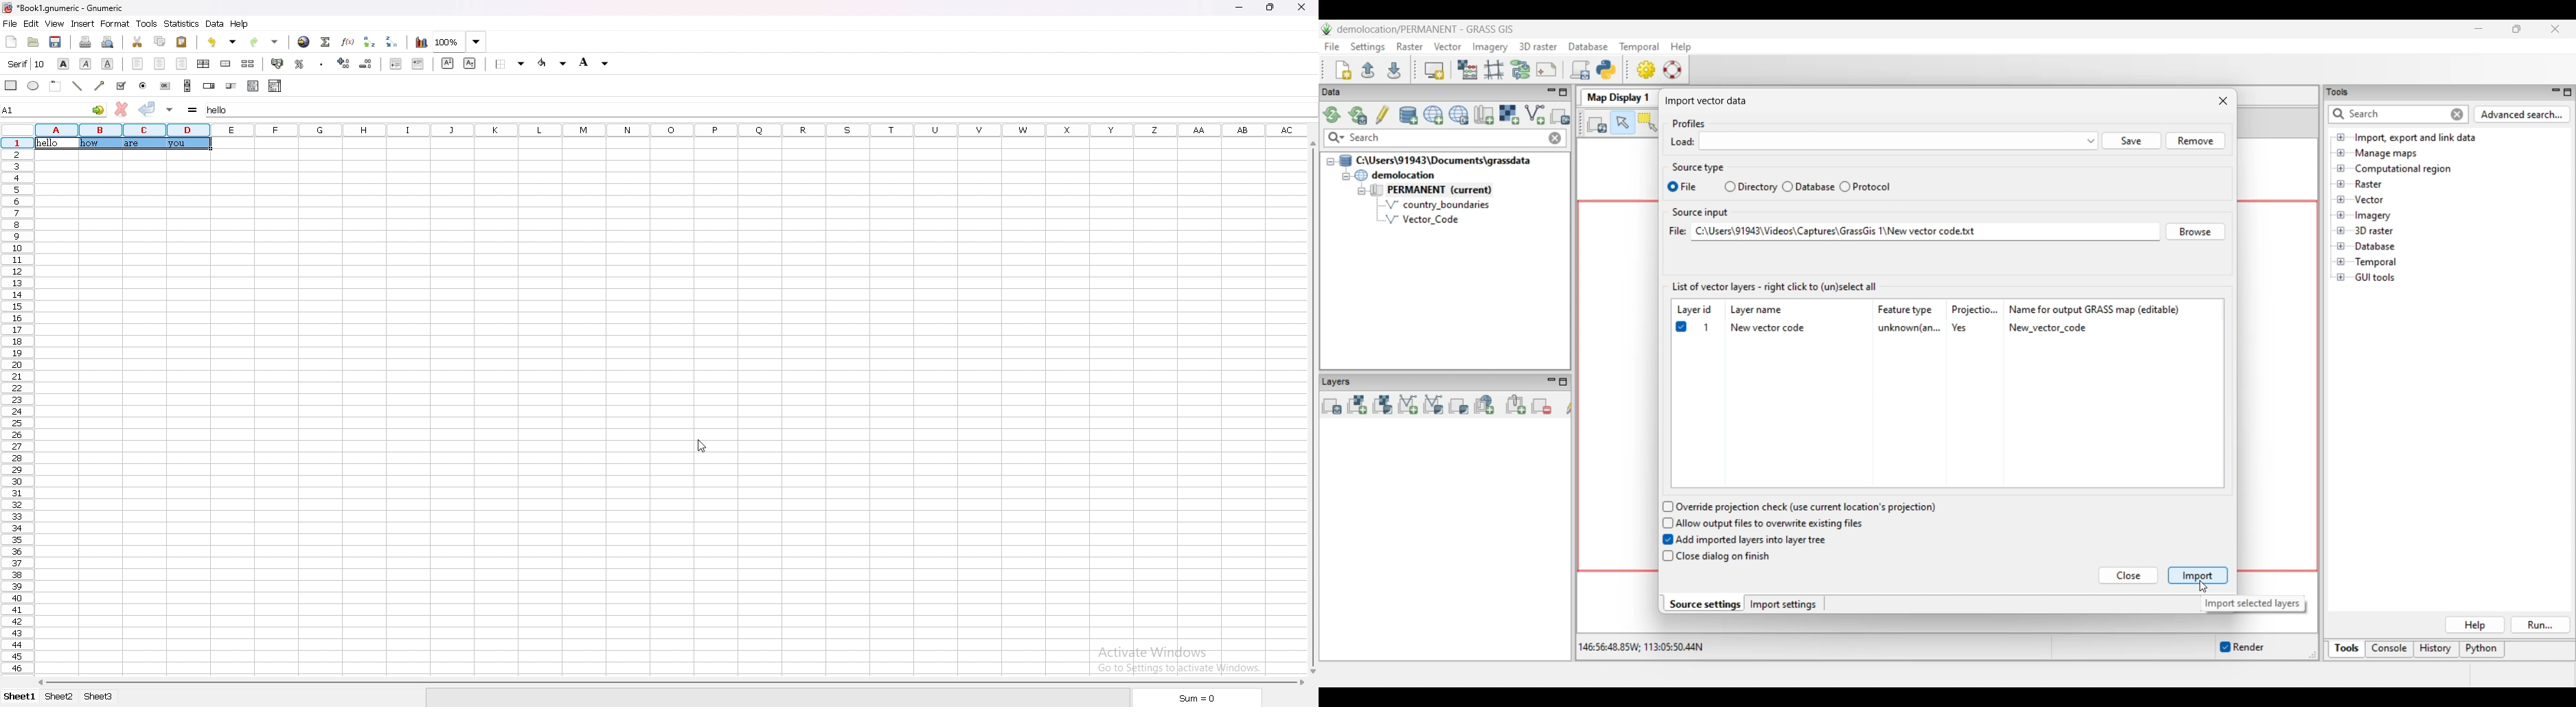  Describe the element at coordinates (183, 64) in the screenshot. I see `right align` at that location.